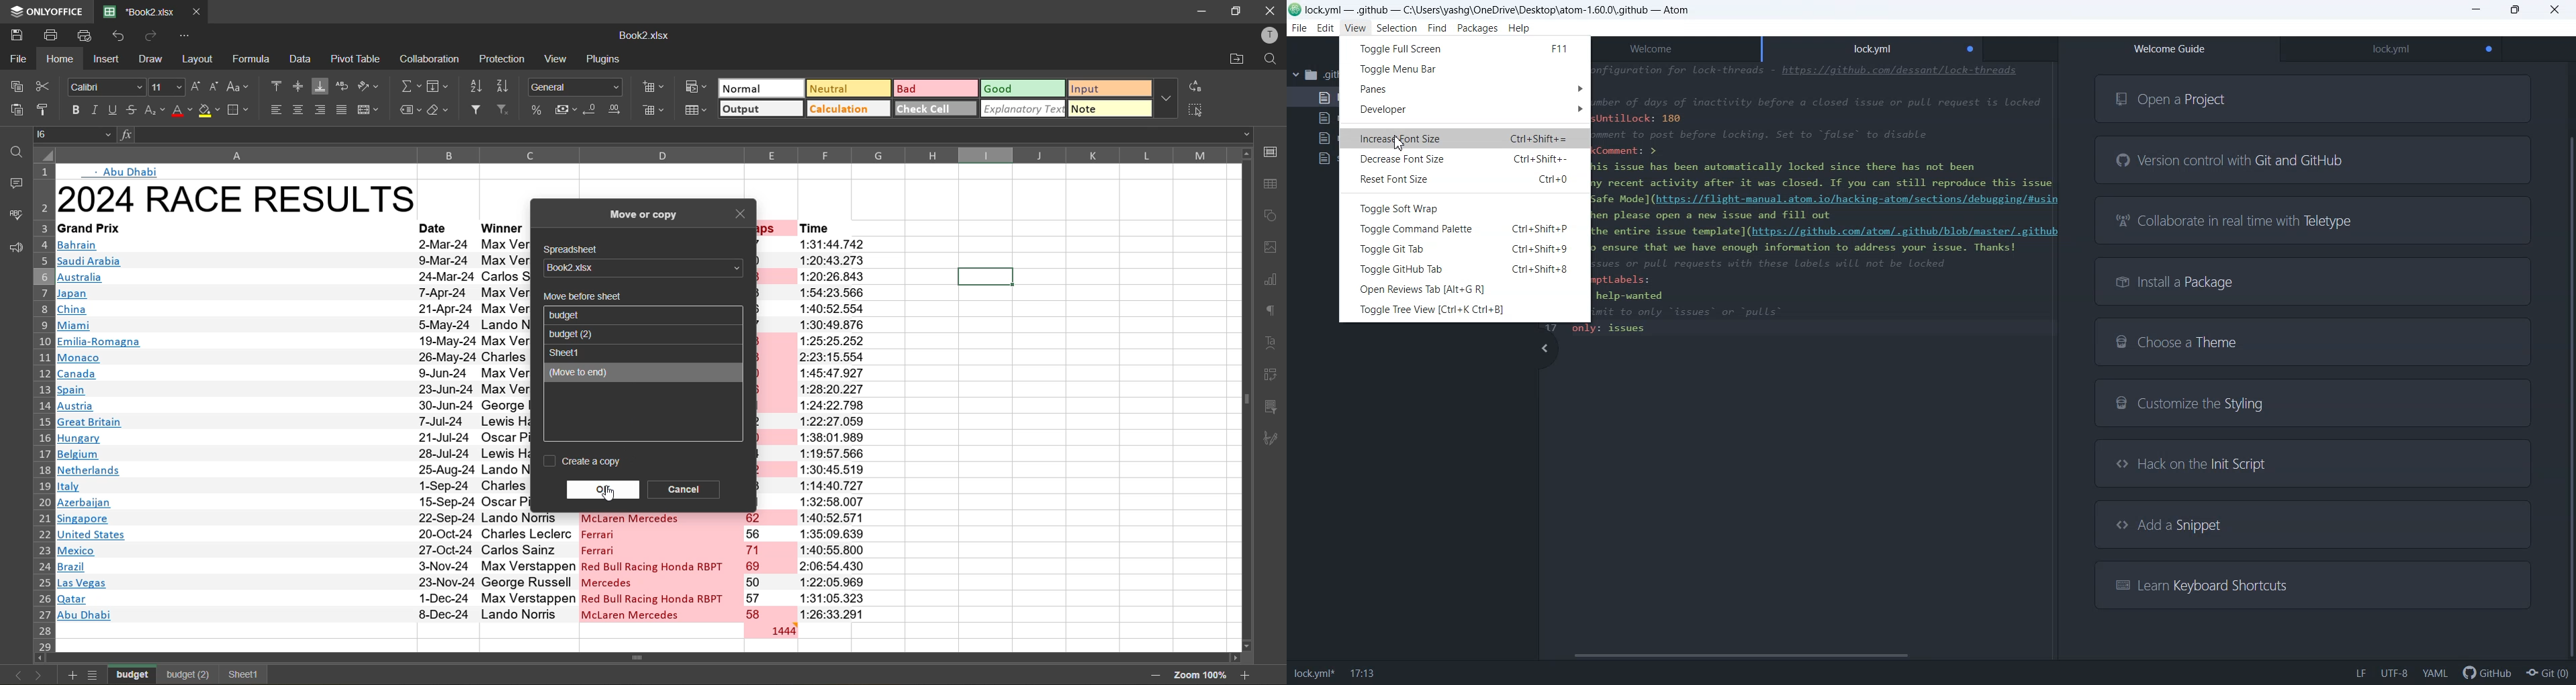 This screenshot has height=700, width=2576. Describe the element at coordinates (70, 675) in the screenshot. I see `add sheet` at that location.